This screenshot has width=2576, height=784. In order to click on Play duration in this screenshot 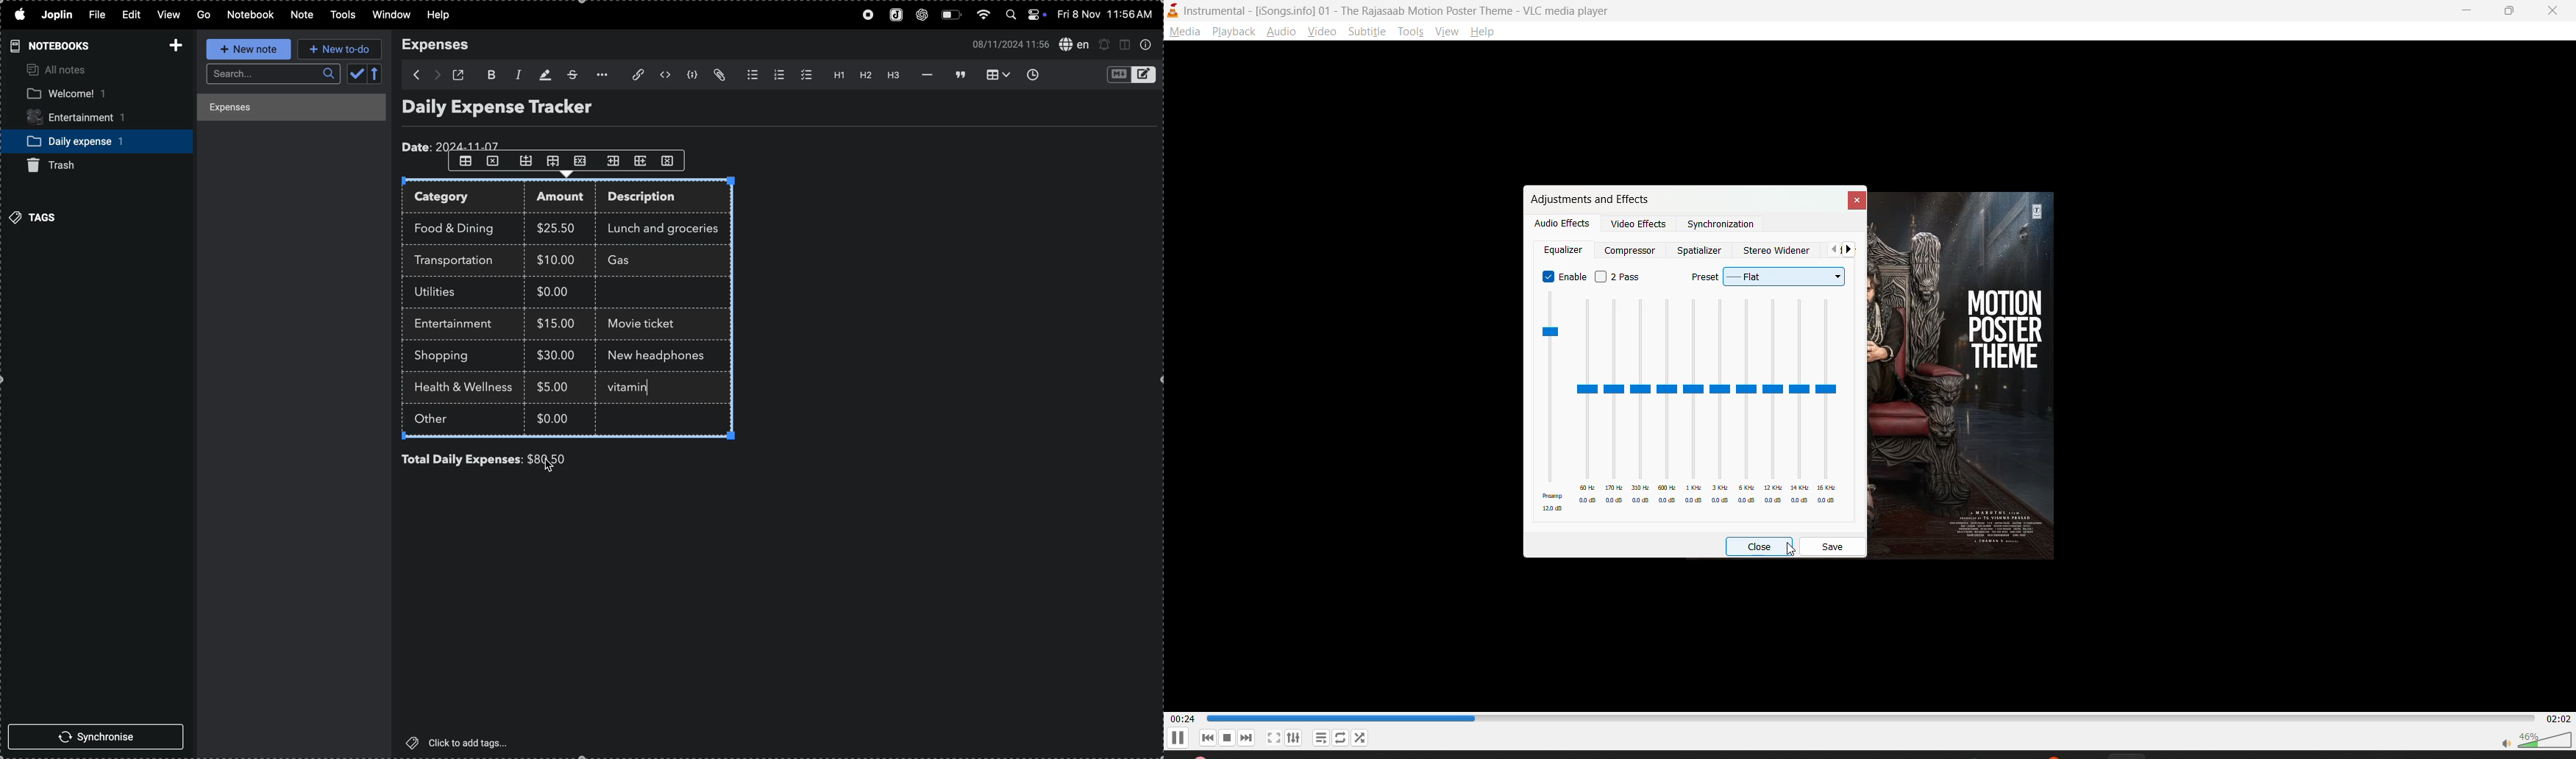, I will do `click(1868, 718)`.